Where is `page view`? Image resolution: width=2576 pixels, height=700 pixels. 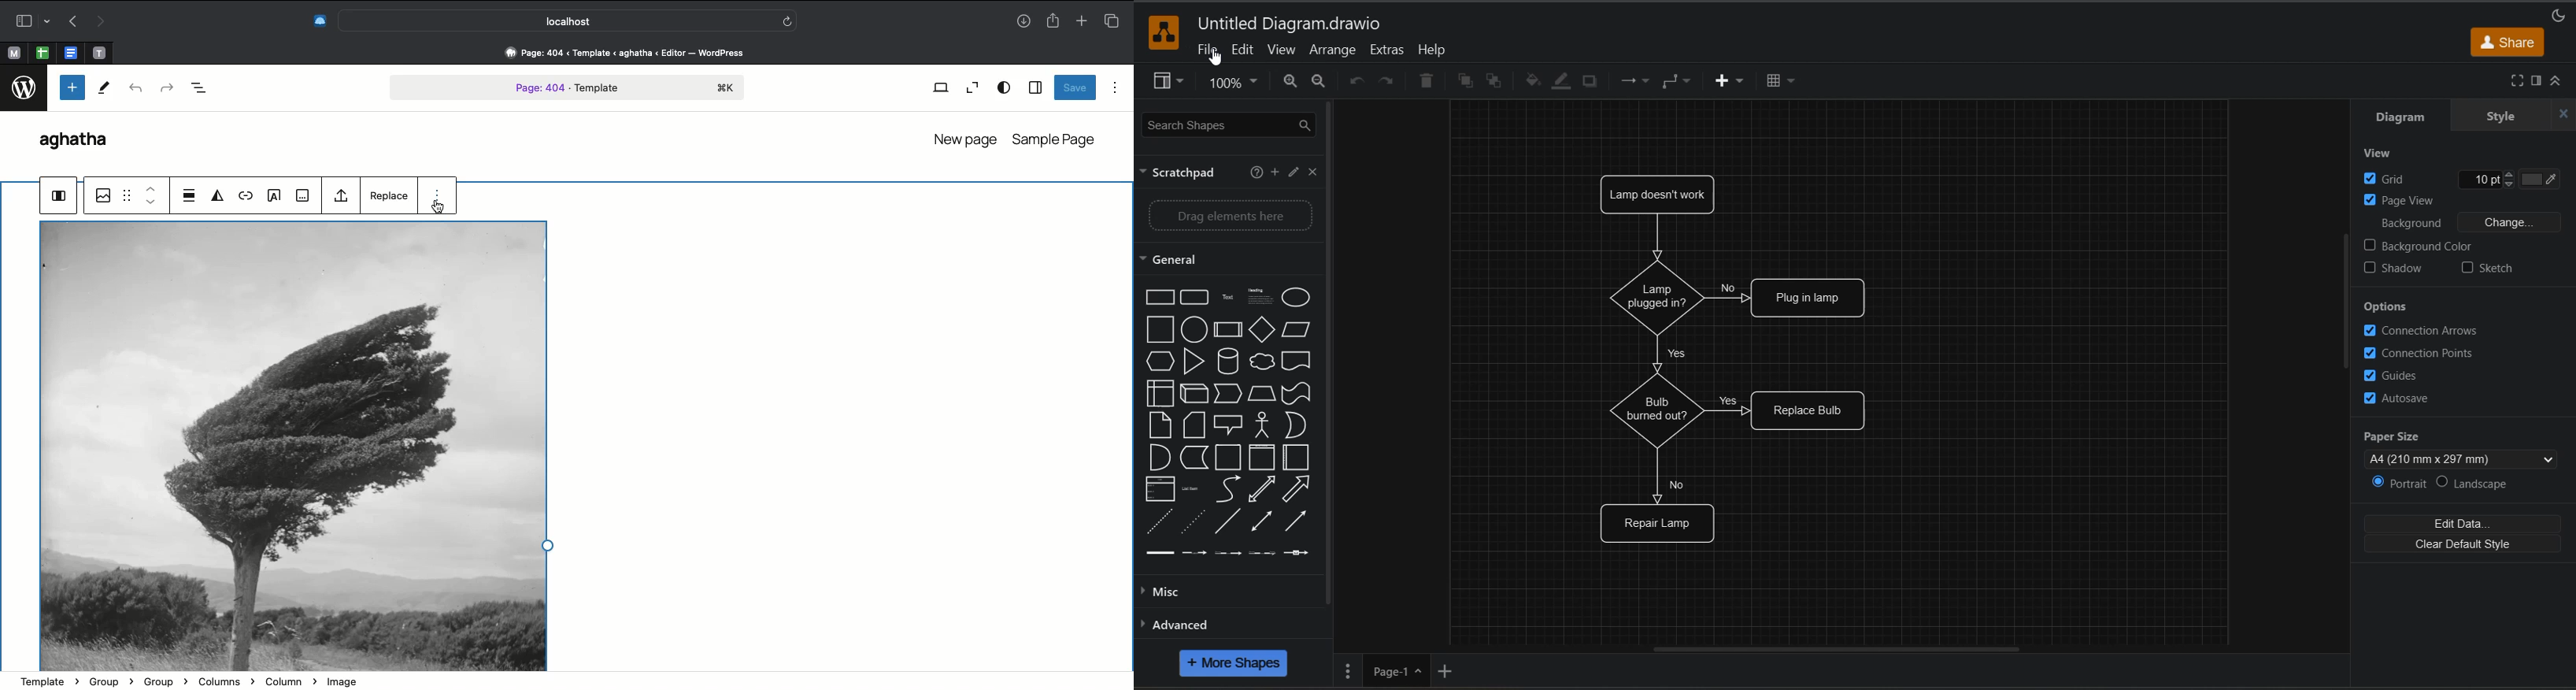
page view is located at coordinates (2410, 200).